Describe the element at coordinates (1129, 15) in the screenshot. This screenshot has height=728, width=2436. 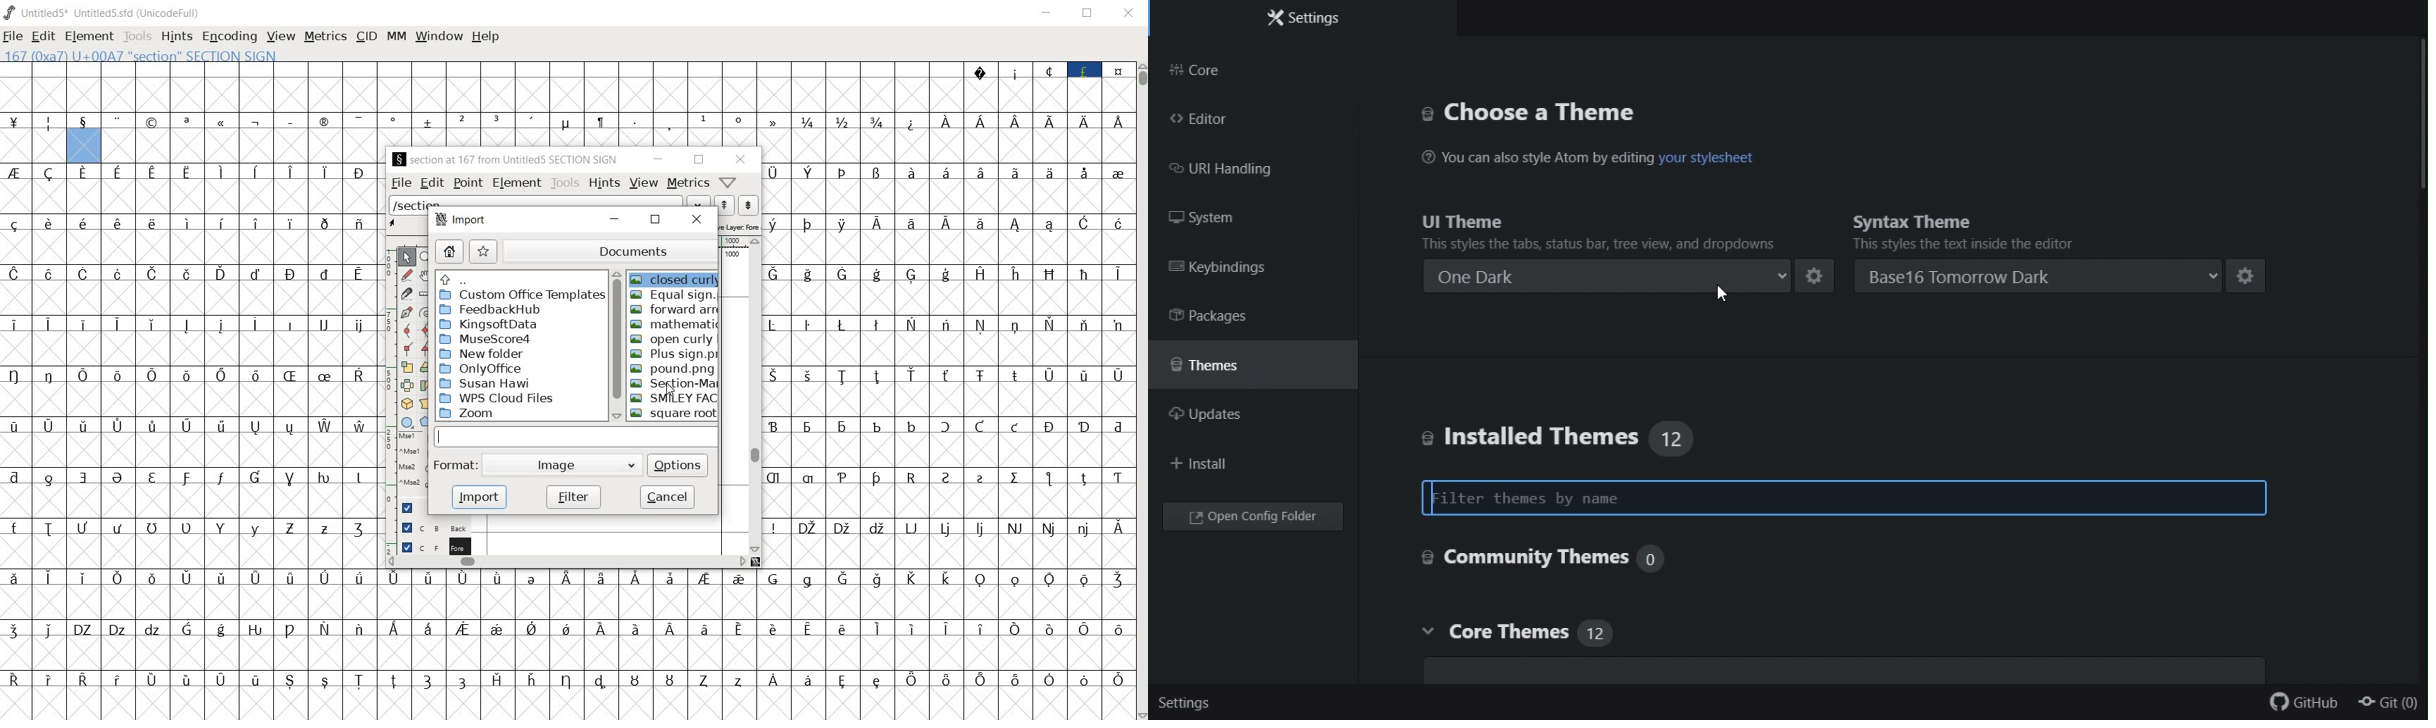
I see `CLOSE` at that location.